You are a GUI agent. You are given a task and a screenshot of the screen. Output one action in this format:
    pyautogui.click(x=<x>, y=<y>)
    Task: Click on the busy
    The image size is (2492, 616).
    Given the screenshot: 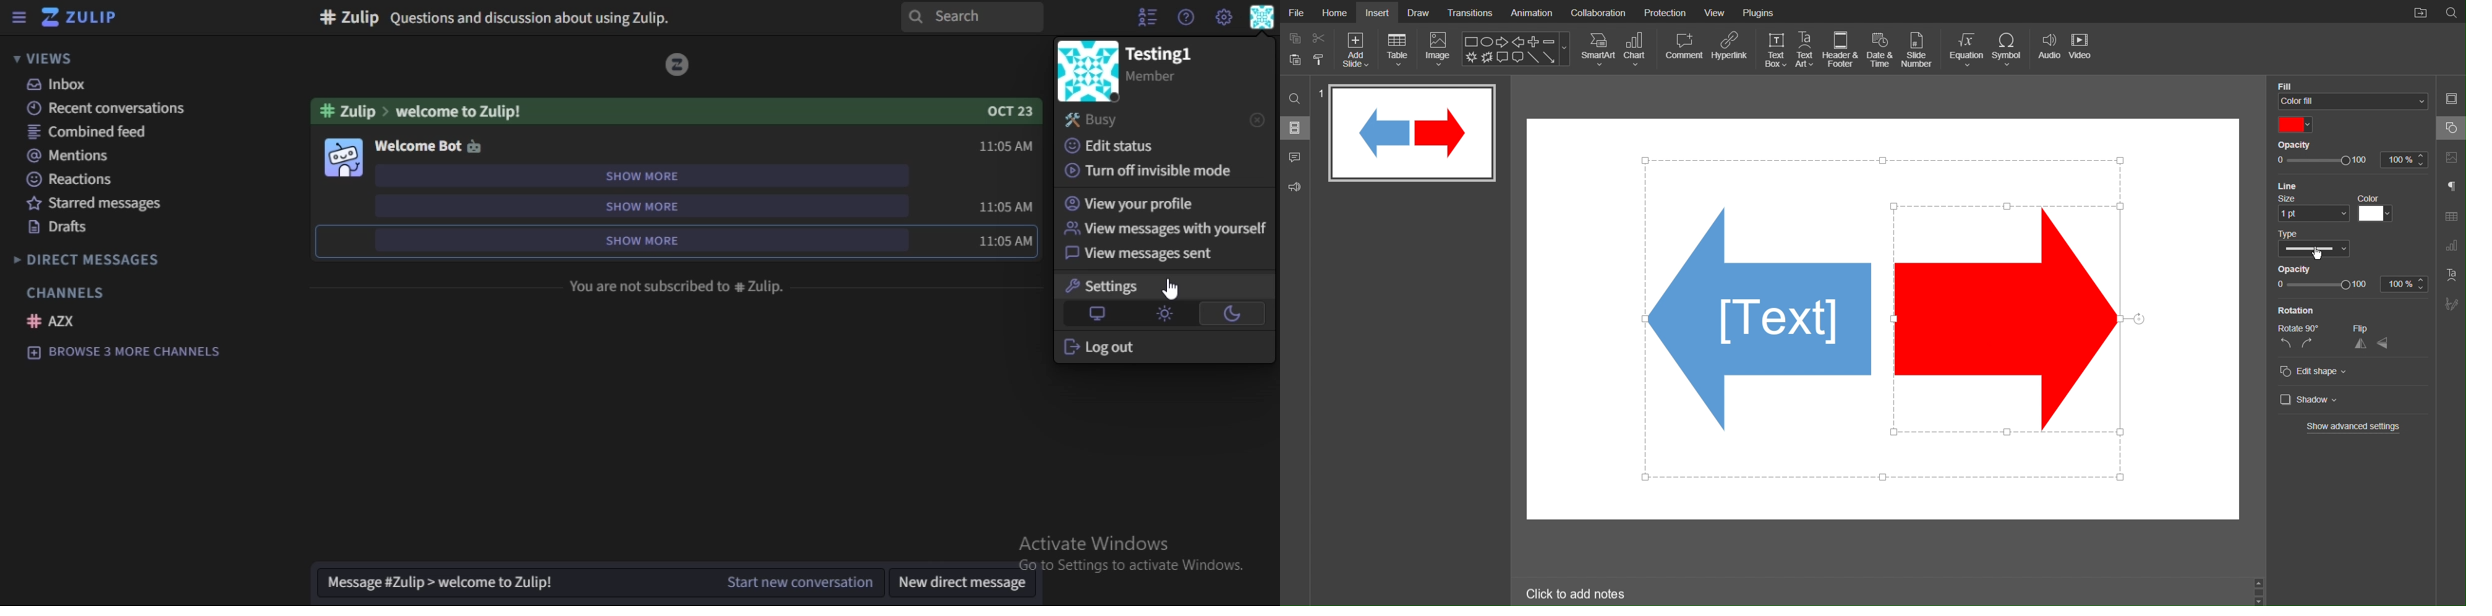 What is the action you would take?
    pyautogui.click(x=1096, y=120)
    